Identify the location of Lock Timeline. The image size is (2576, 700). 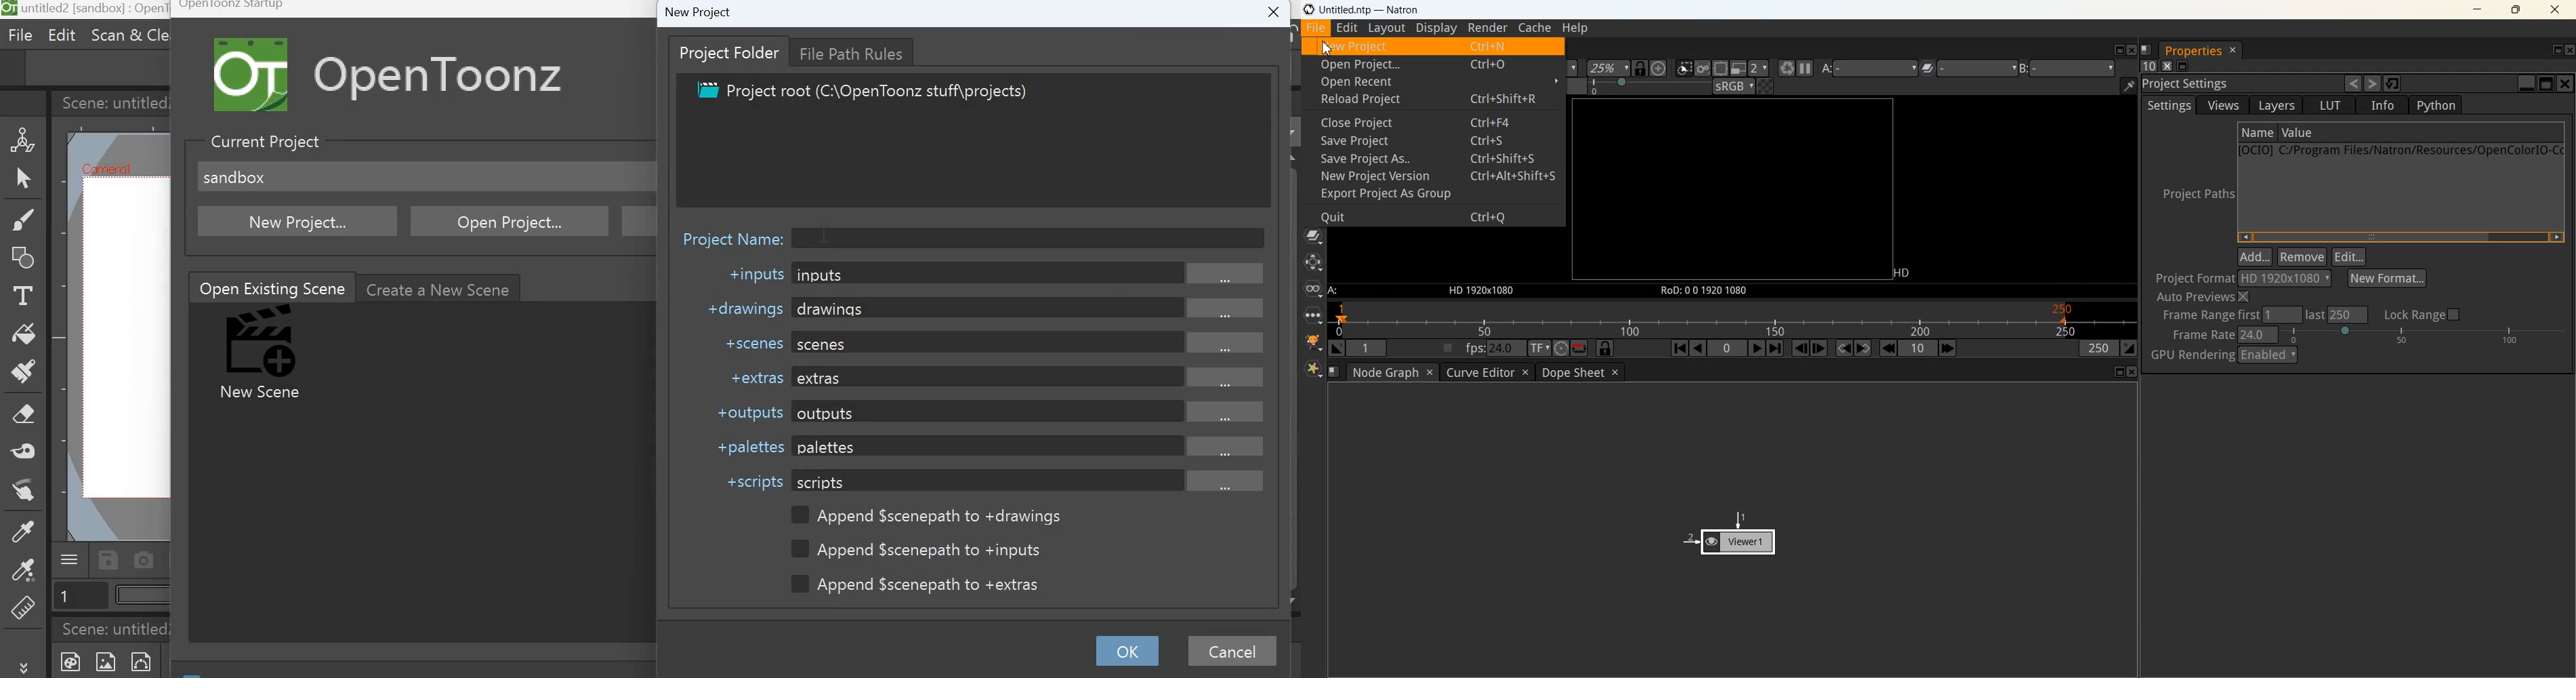
(1605, 348).